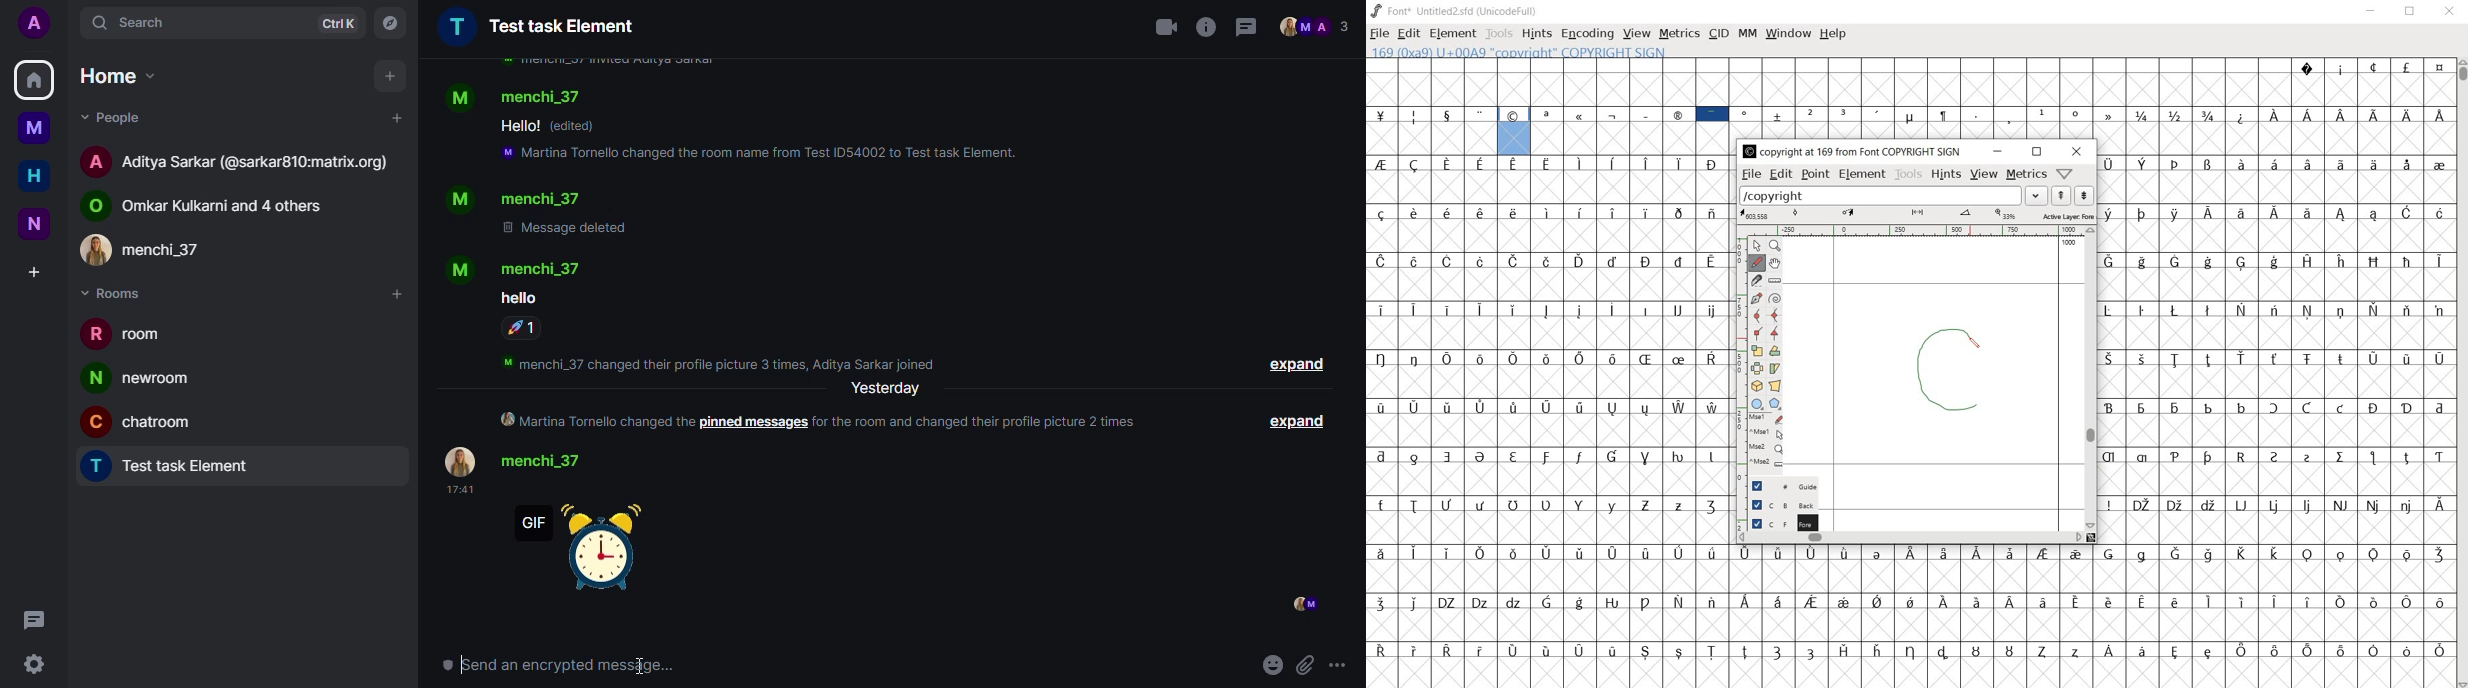  What do you see at coordinates (2026, 174) in the screenshot?
I see `metrics` at bounding box center [2026, 174].